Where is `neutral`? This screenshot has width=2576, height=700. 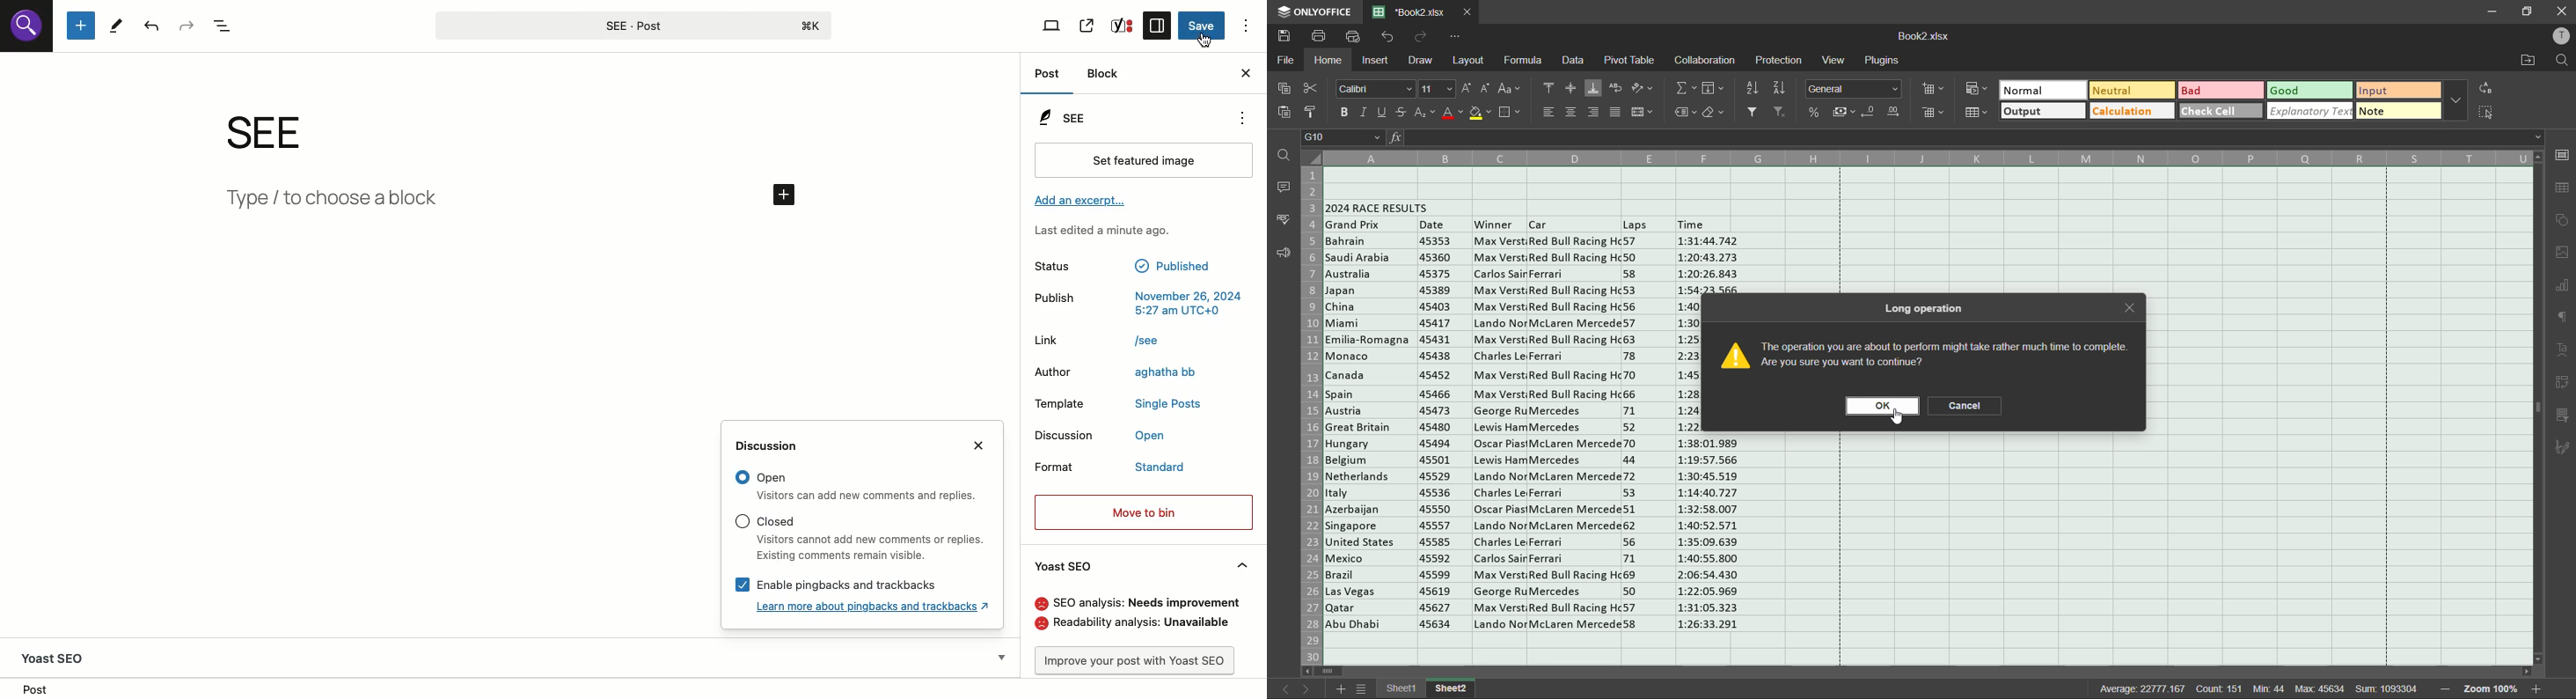 neutral is located at coordinates (2131, 91).